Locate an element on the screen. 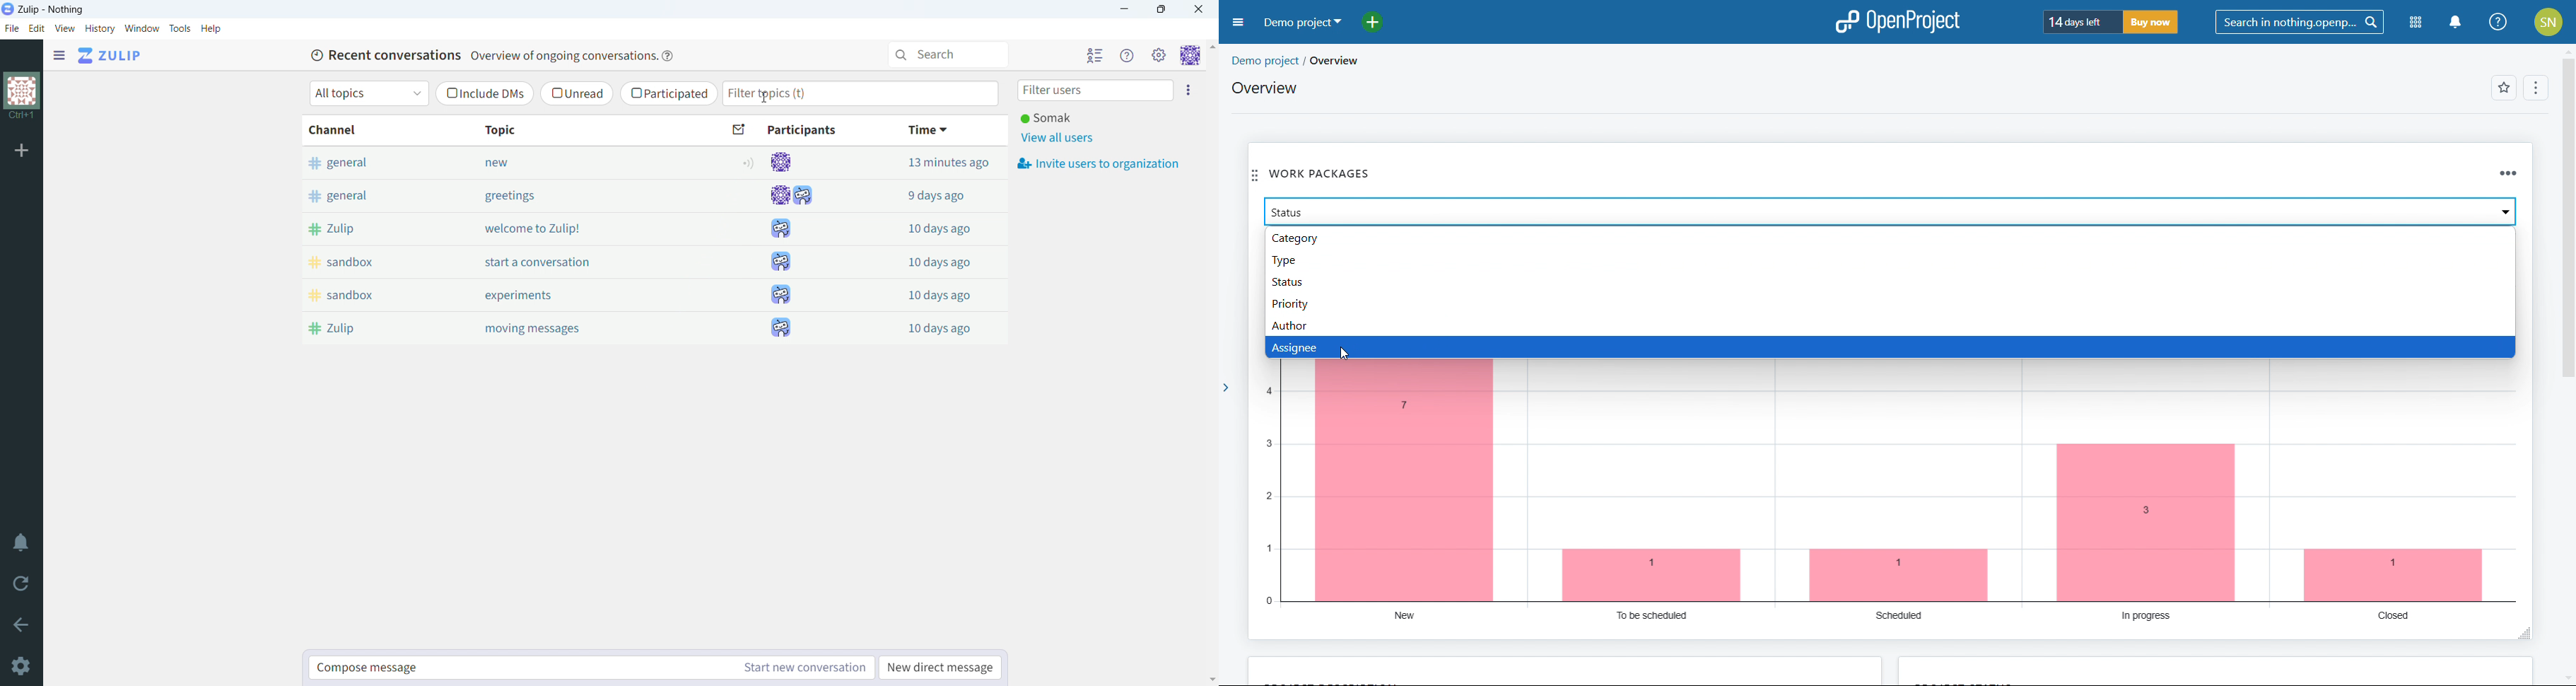  select topics is located at coordinates (369, 93).